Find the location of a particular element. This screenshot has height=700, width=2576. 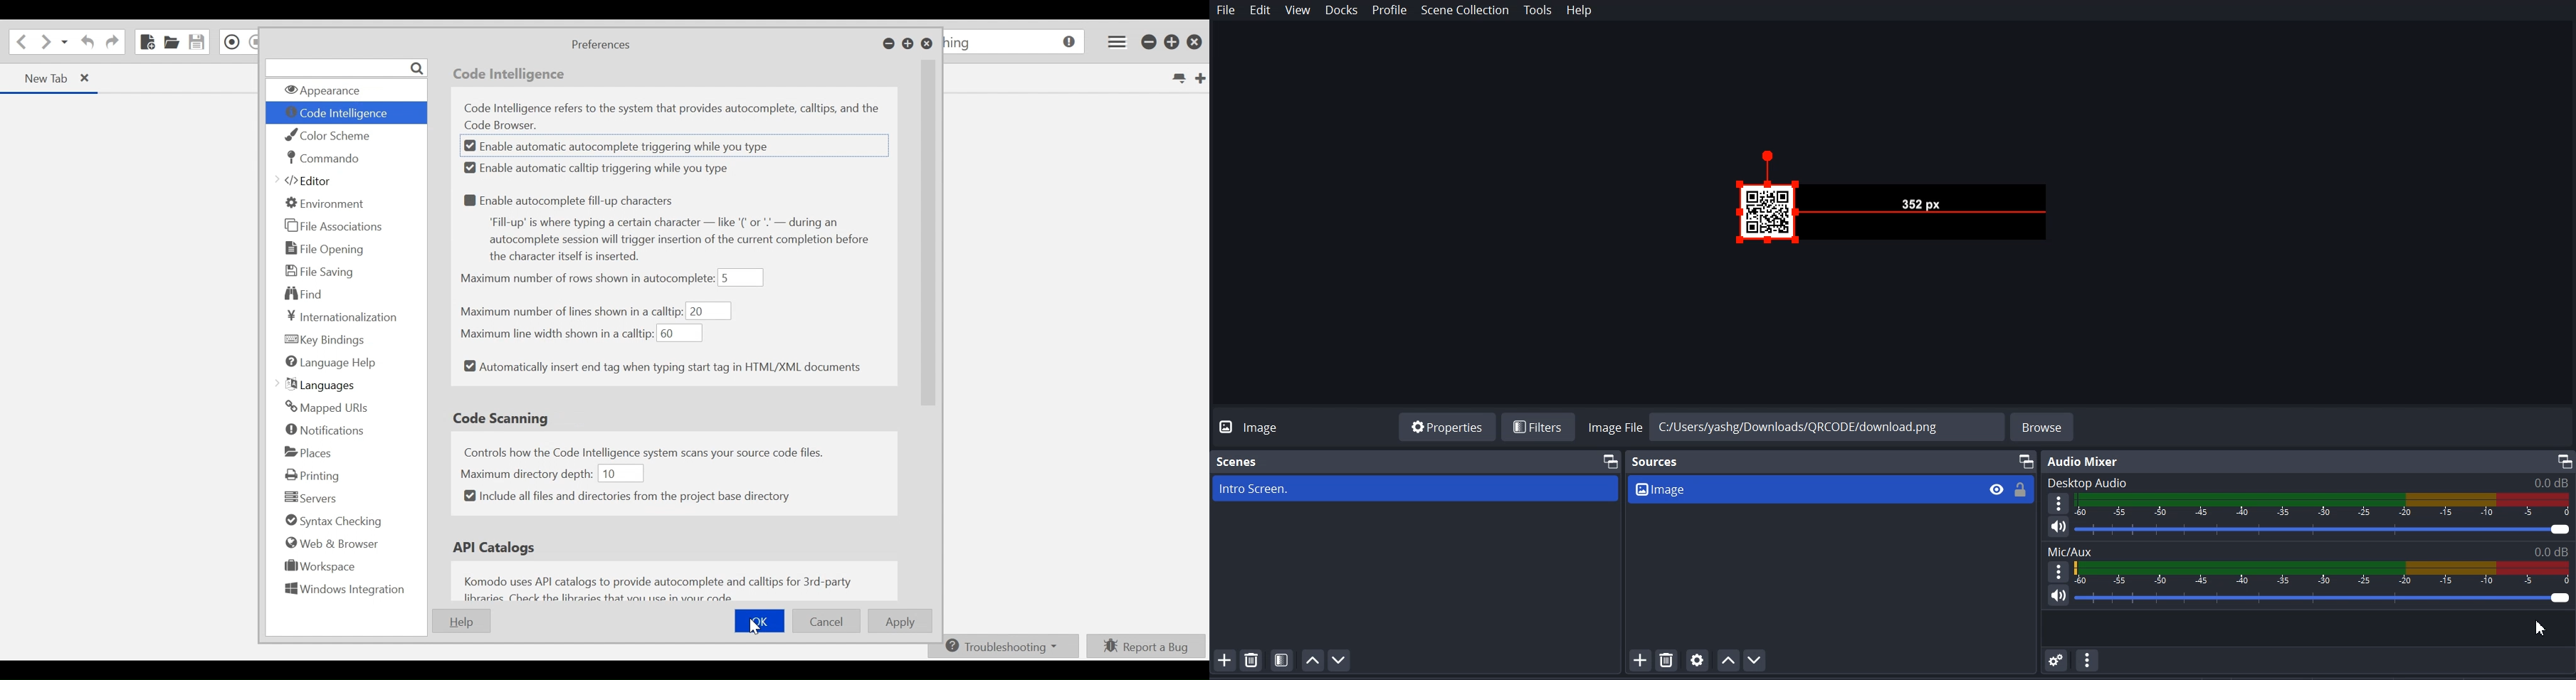

Filters is located at coordinates (1540, 427).